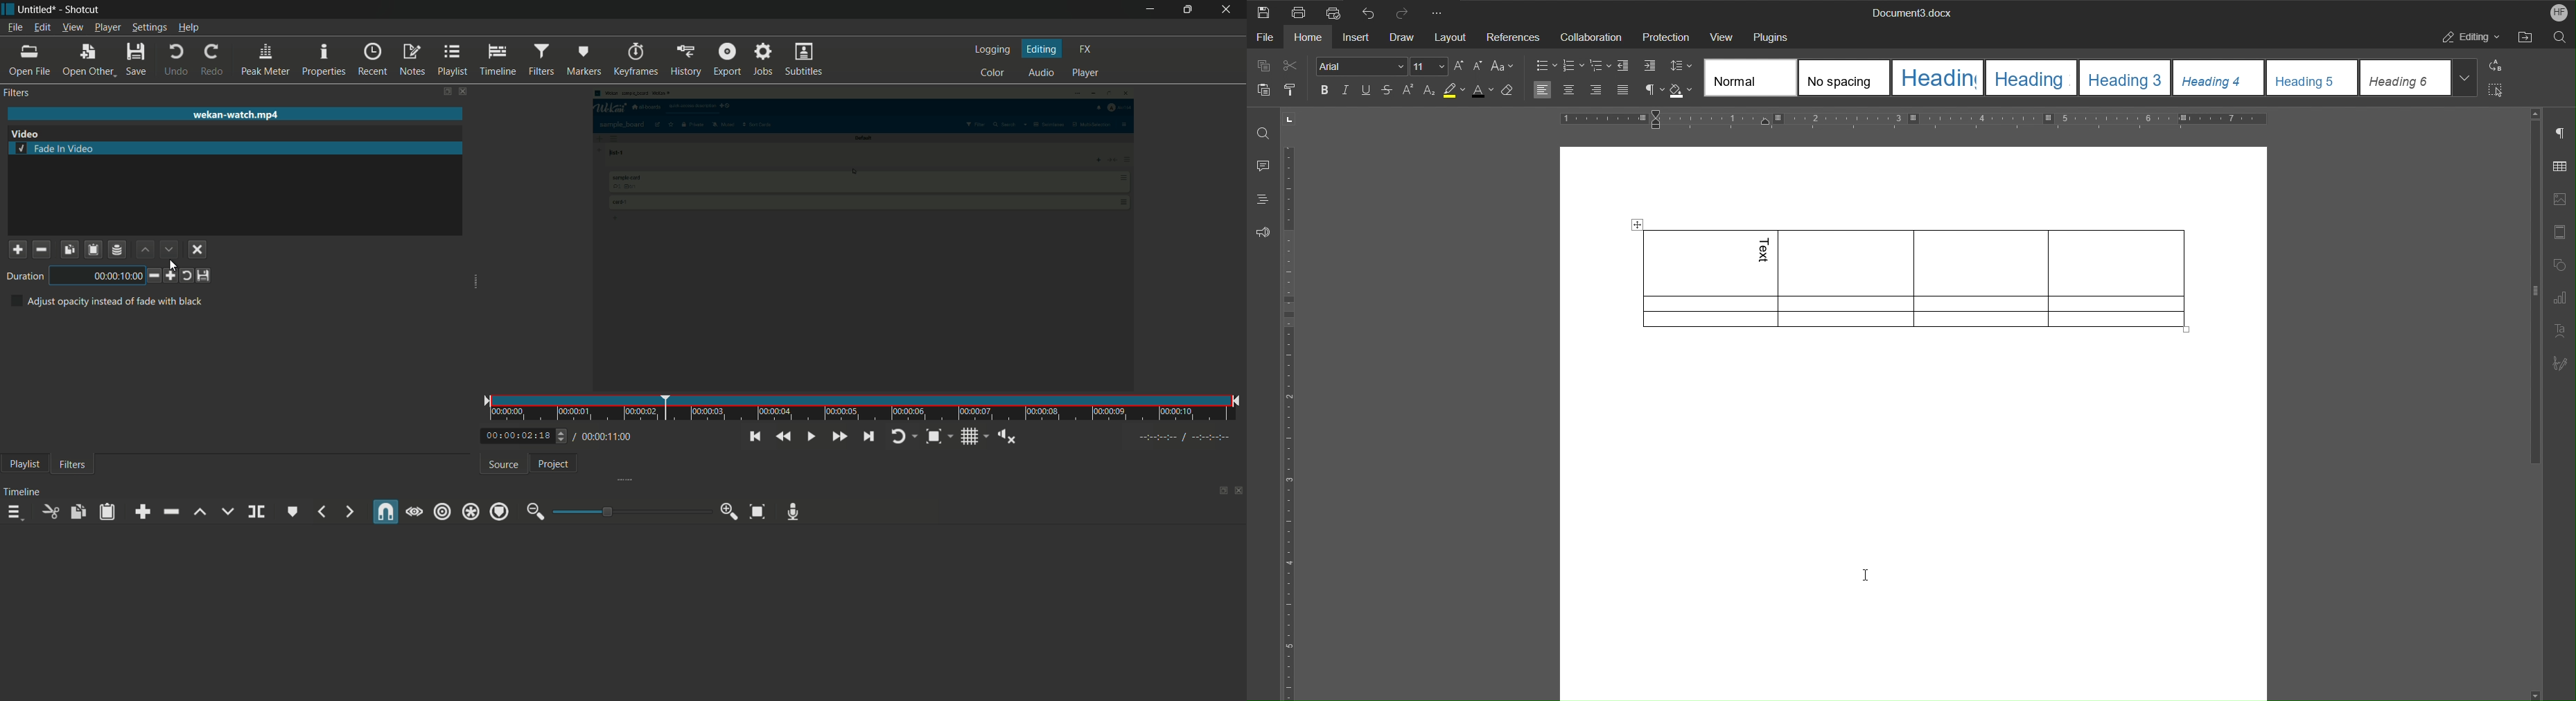  What do you see at coordinates (463, 92) in the screenshot?
I see `close filter` at bounding box center [463, 92].